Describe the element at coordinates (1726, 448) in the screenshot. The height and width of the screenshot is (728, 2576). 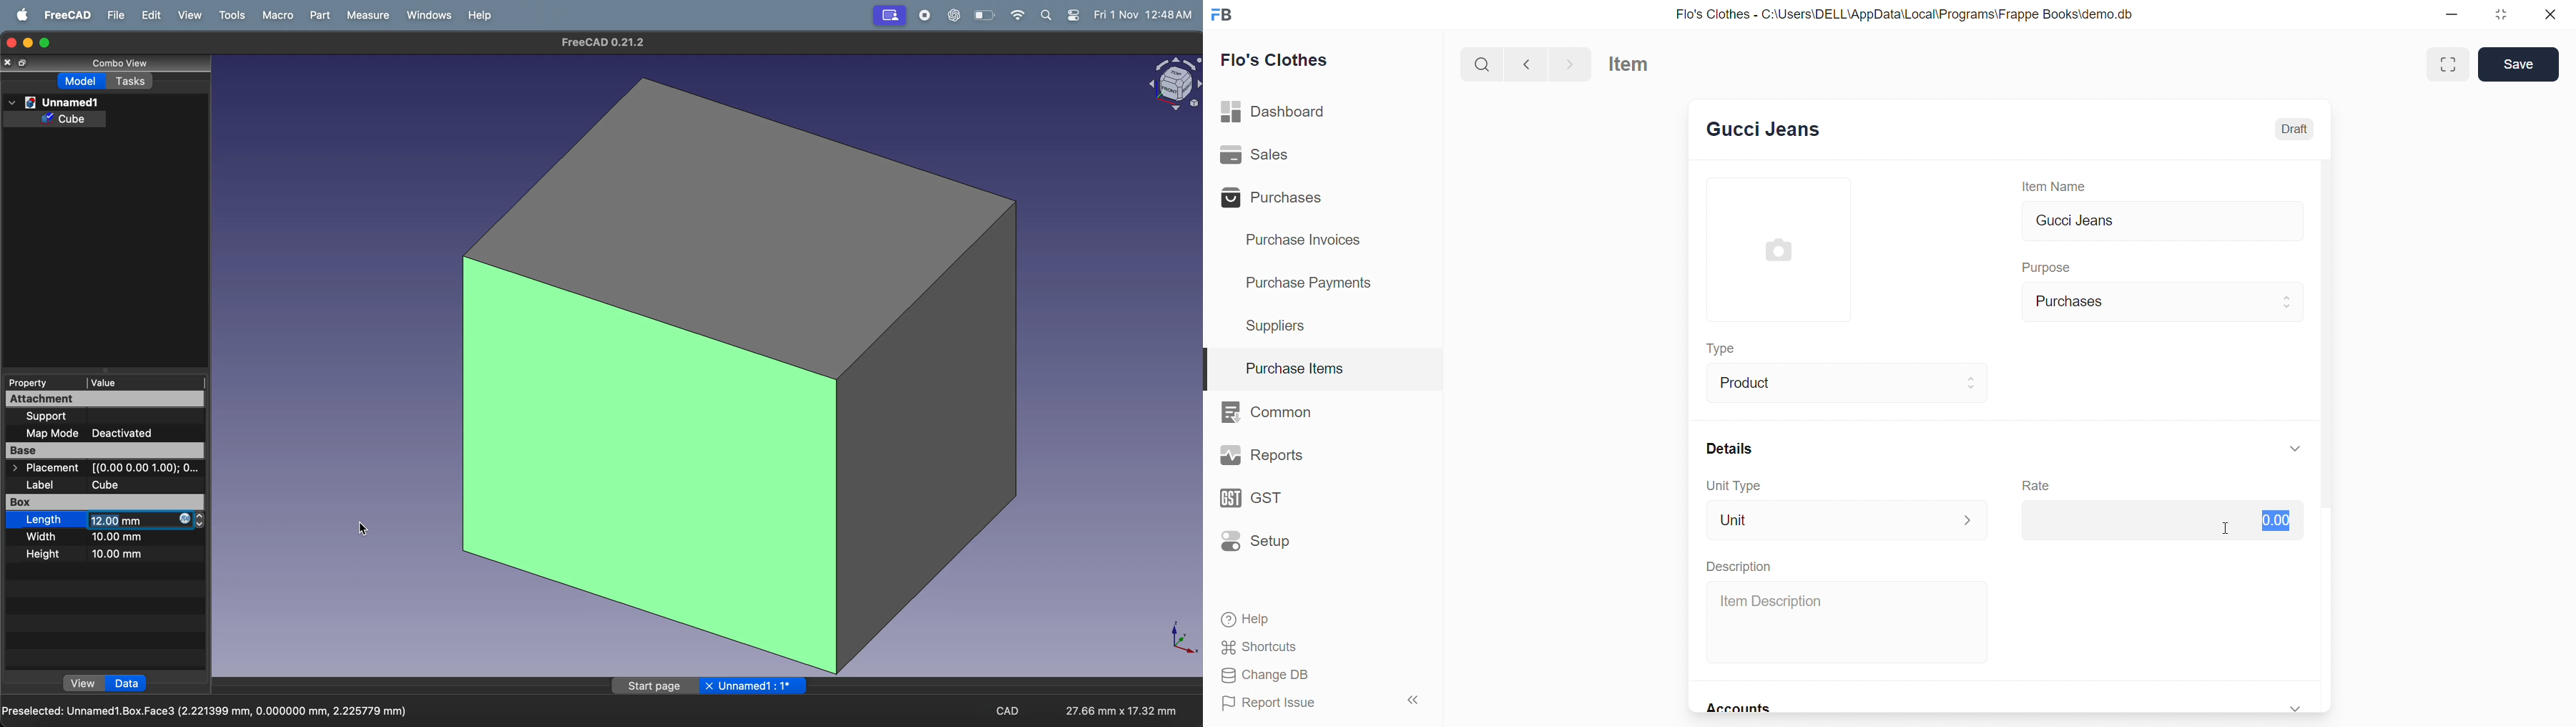
I see `Details` at that location.